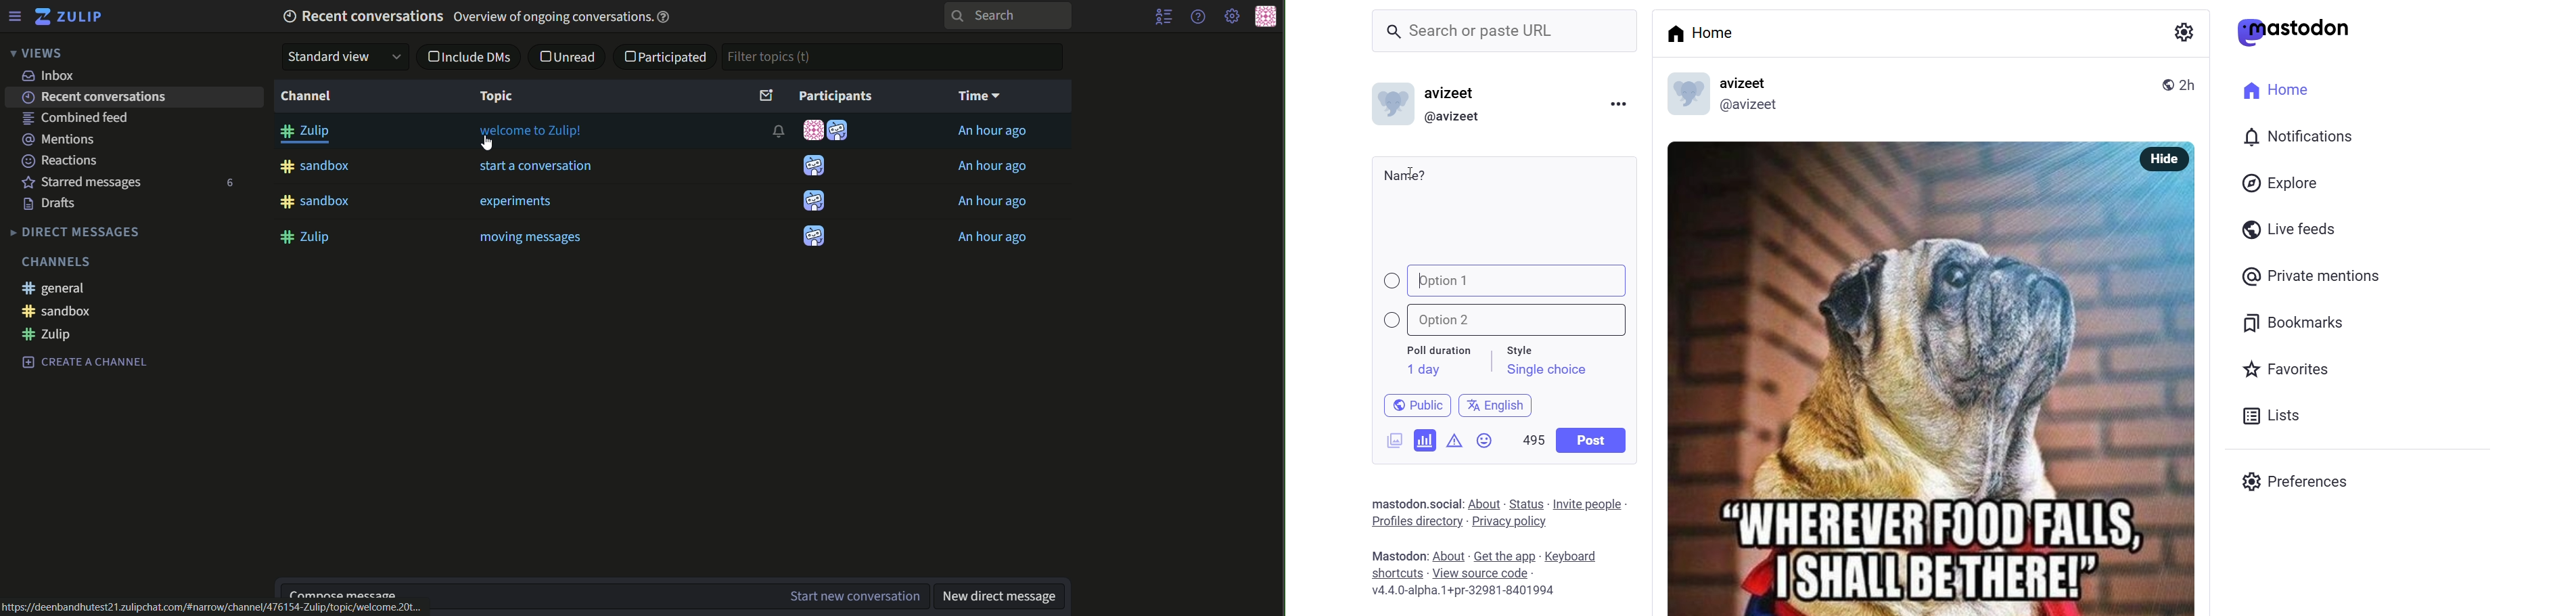  I want to click on profiles, so click(1416, 521).